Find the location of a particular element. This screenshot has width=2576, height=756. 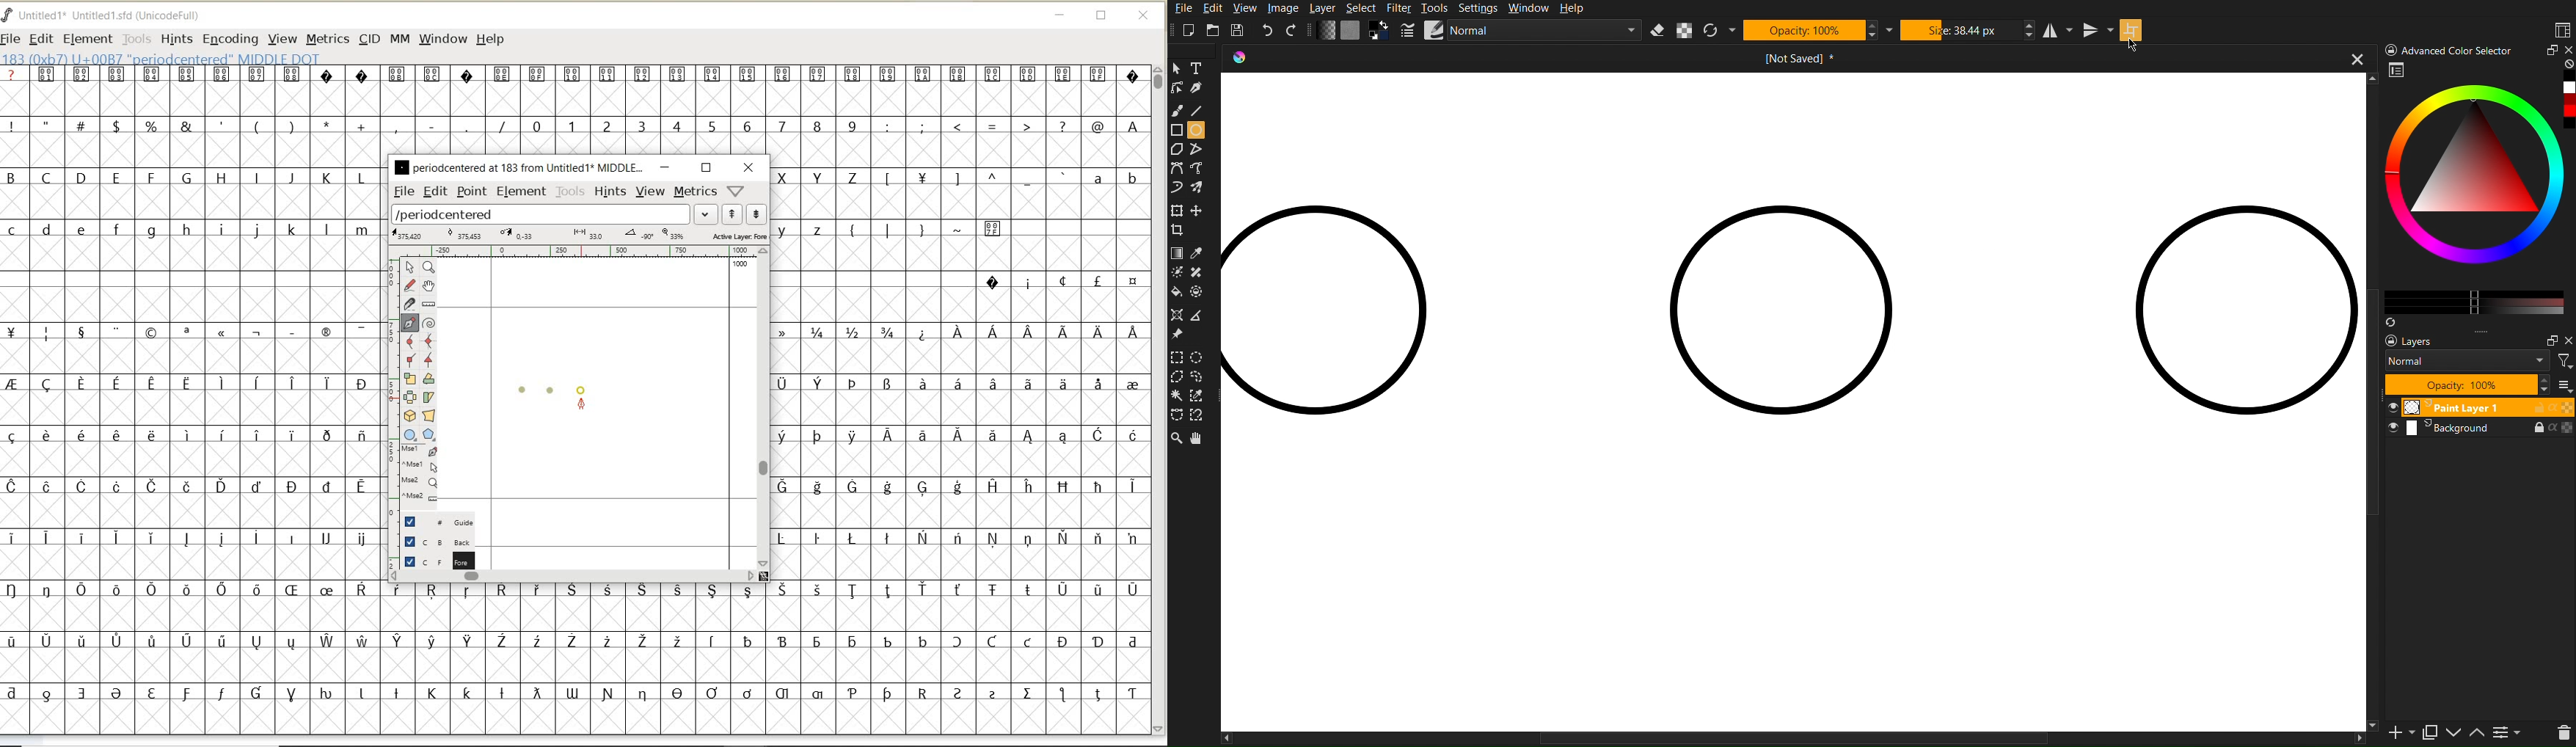

rotate the selection in 3D and project back to plane is located at coordinates (409, 415).